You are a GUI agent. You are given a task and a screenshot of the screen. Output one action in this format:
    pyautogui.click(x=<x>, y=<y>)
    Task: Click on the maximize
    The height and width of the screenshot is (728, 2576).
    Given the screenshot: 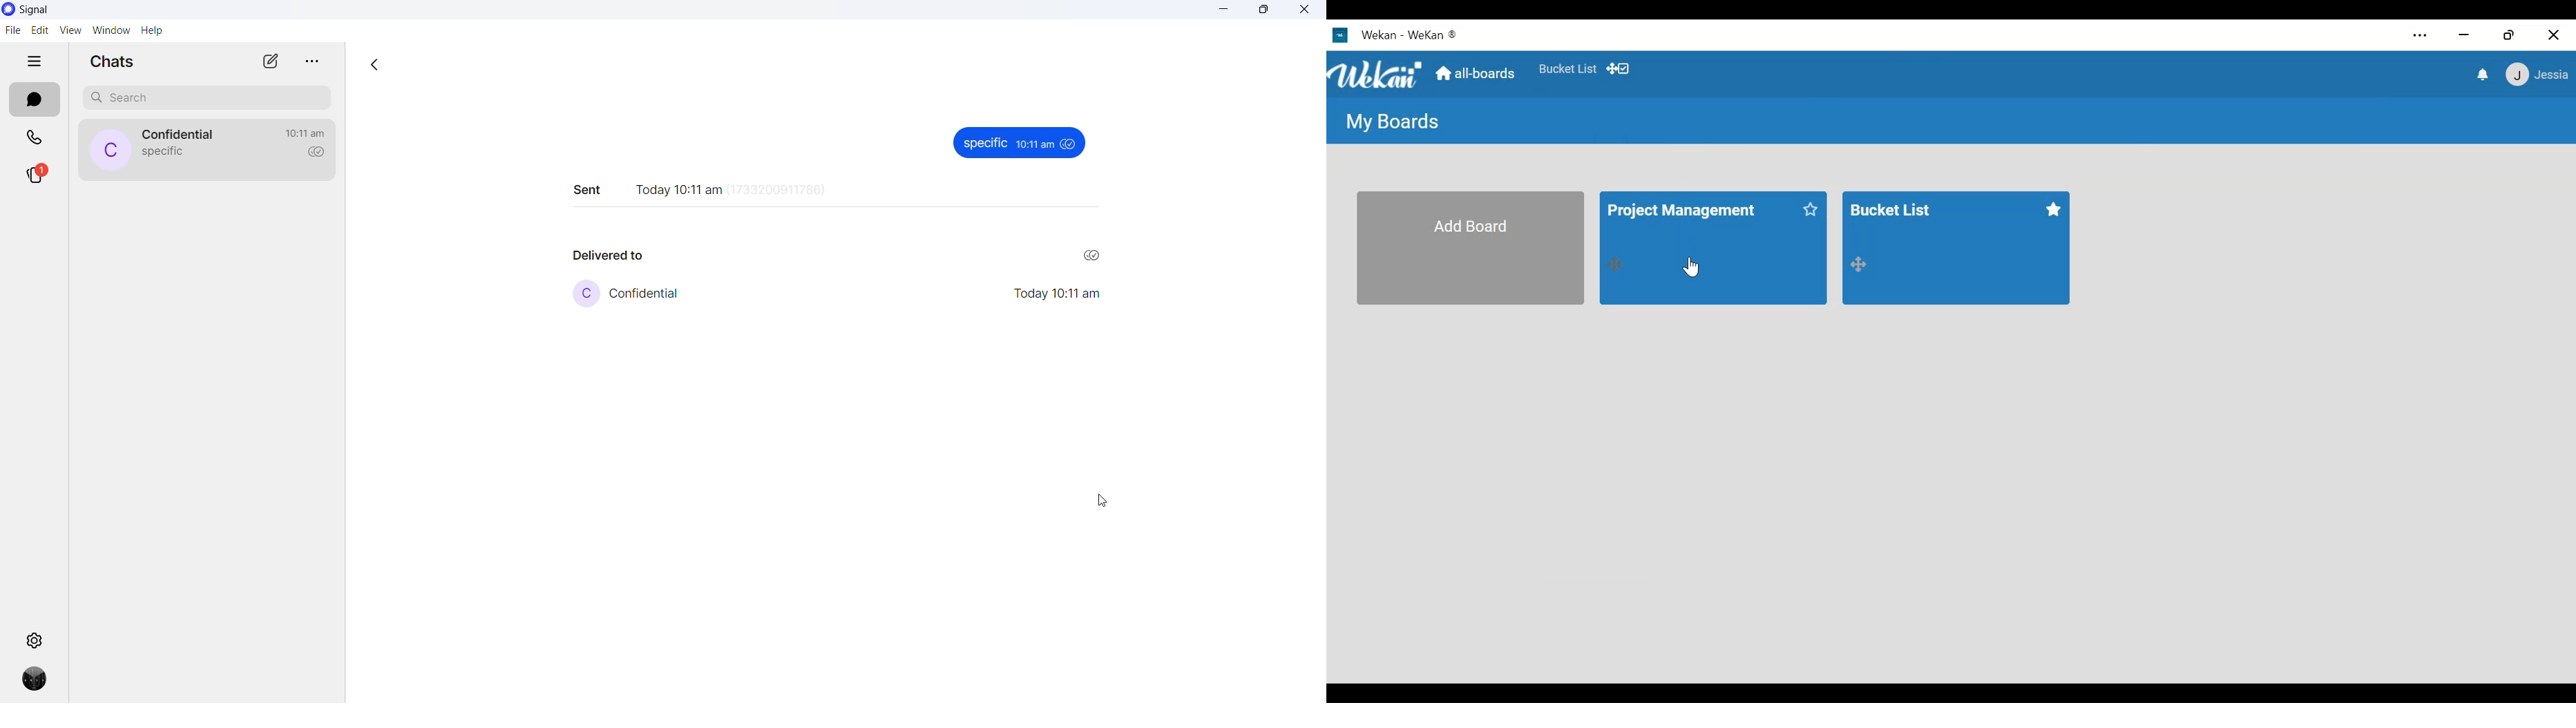 What is the action you would take?
    pyautogui.click(x=1263, y=10)
    